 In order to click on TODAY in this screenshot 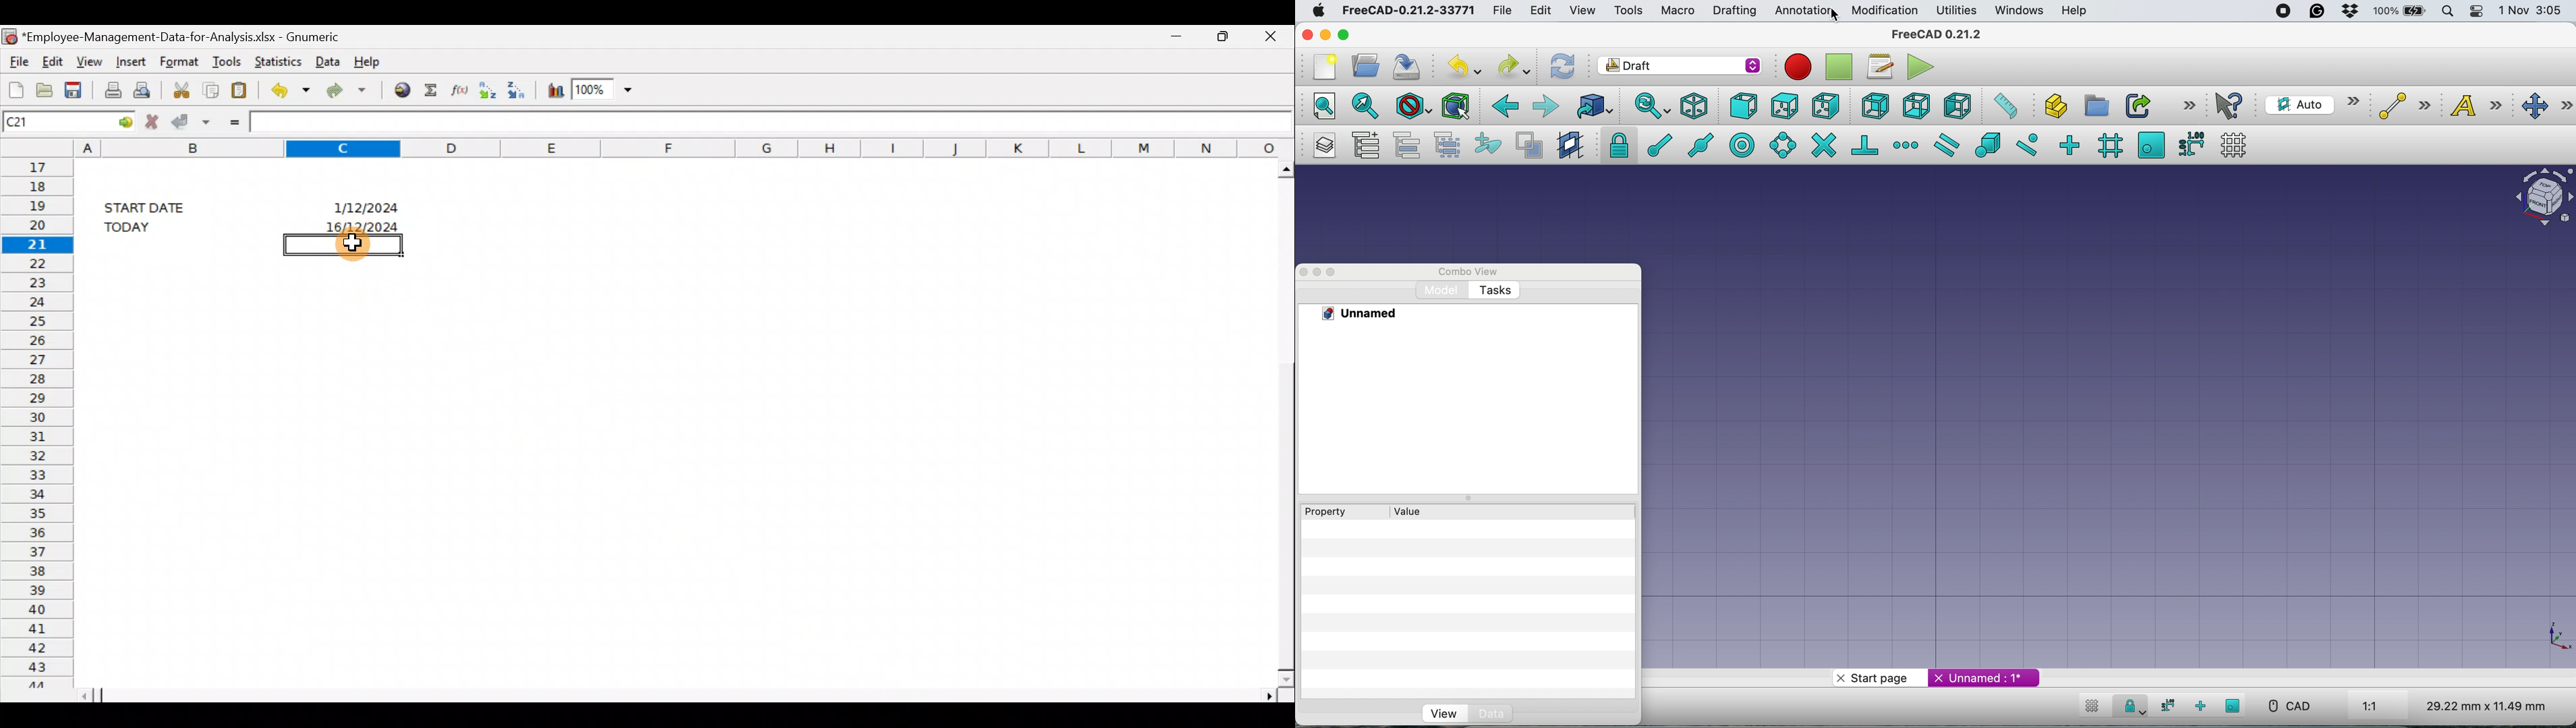, I will do `click(149, 226)`.